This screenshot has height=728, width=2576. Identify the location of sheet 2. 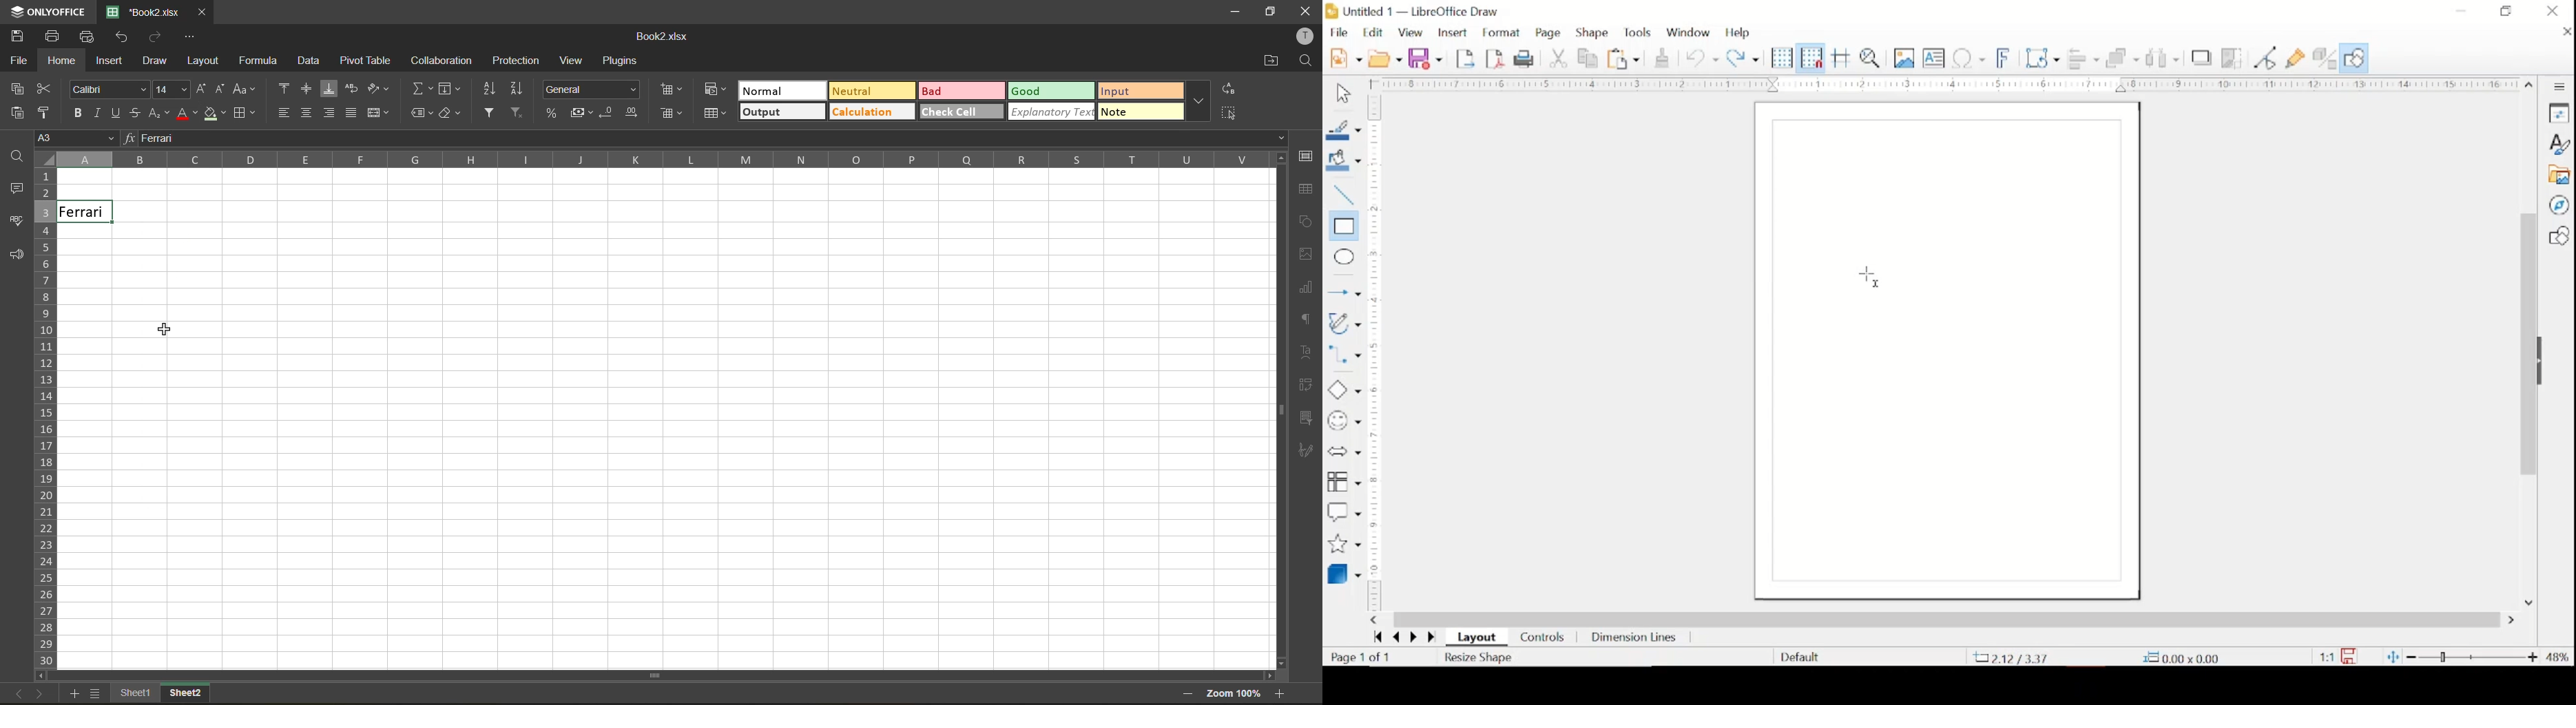
(199, 696).